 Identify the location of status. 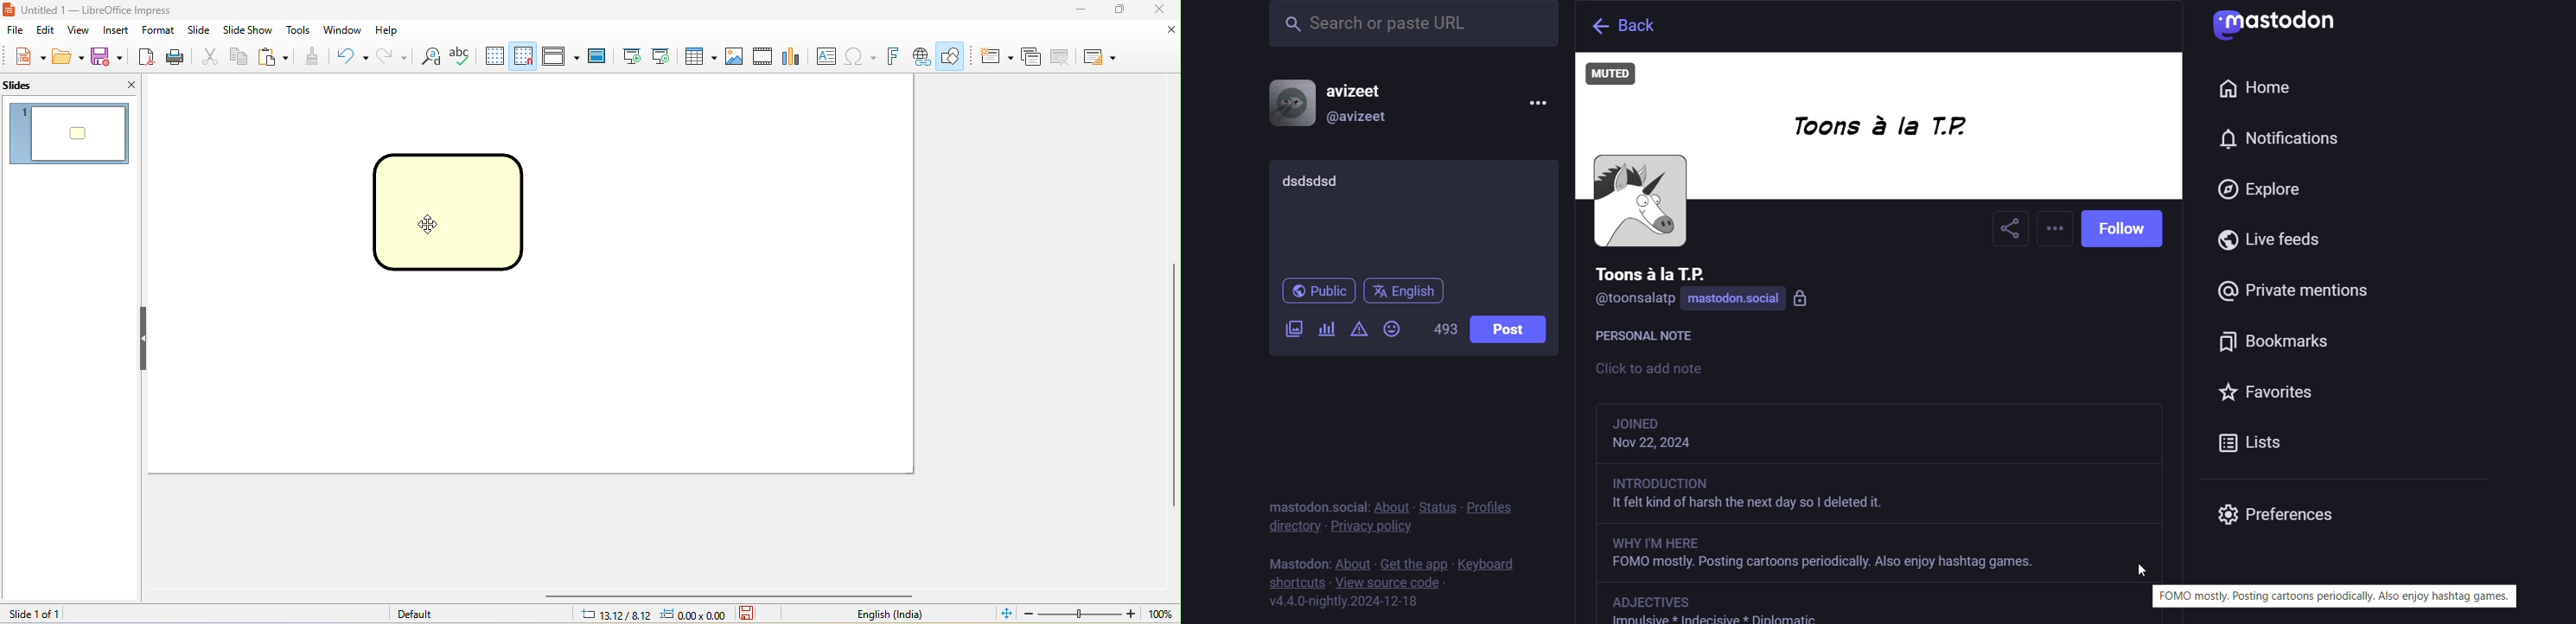
(1438, 499).